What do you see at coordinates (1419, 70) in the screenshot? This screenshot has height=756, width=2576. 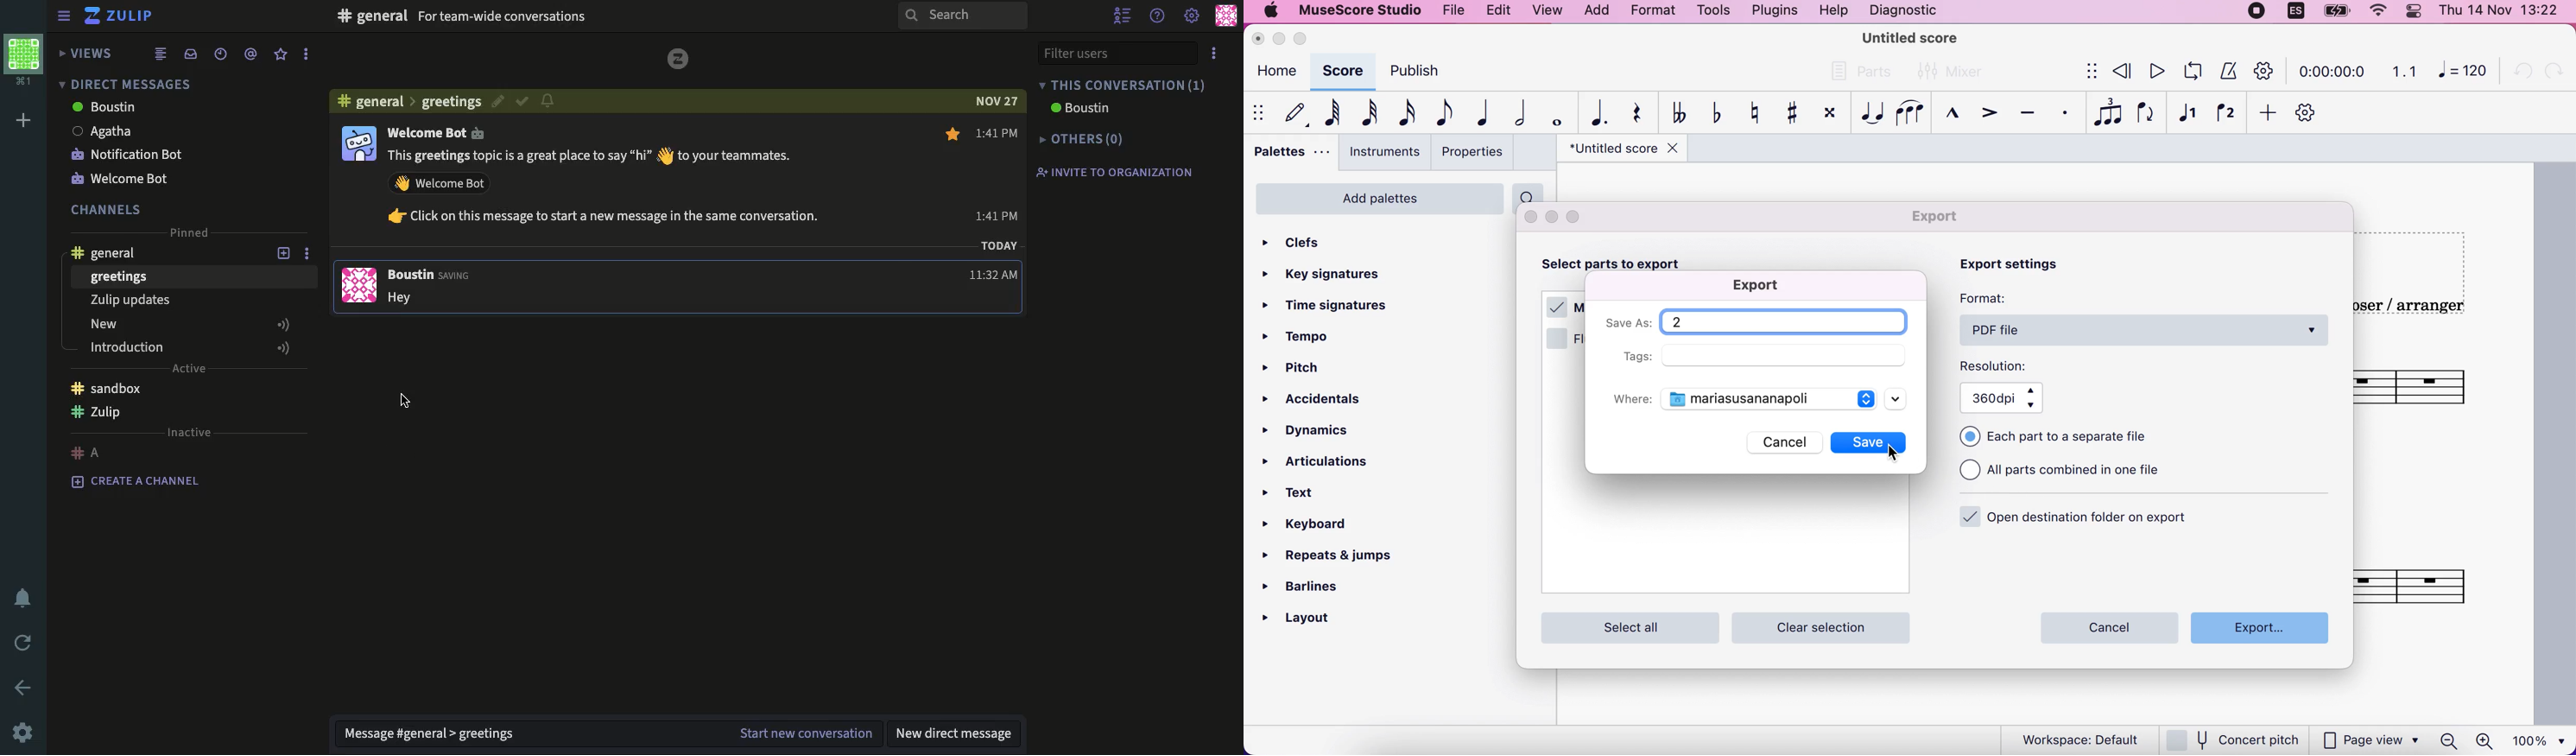 I see `publish` at bounding box center [1419, 70].